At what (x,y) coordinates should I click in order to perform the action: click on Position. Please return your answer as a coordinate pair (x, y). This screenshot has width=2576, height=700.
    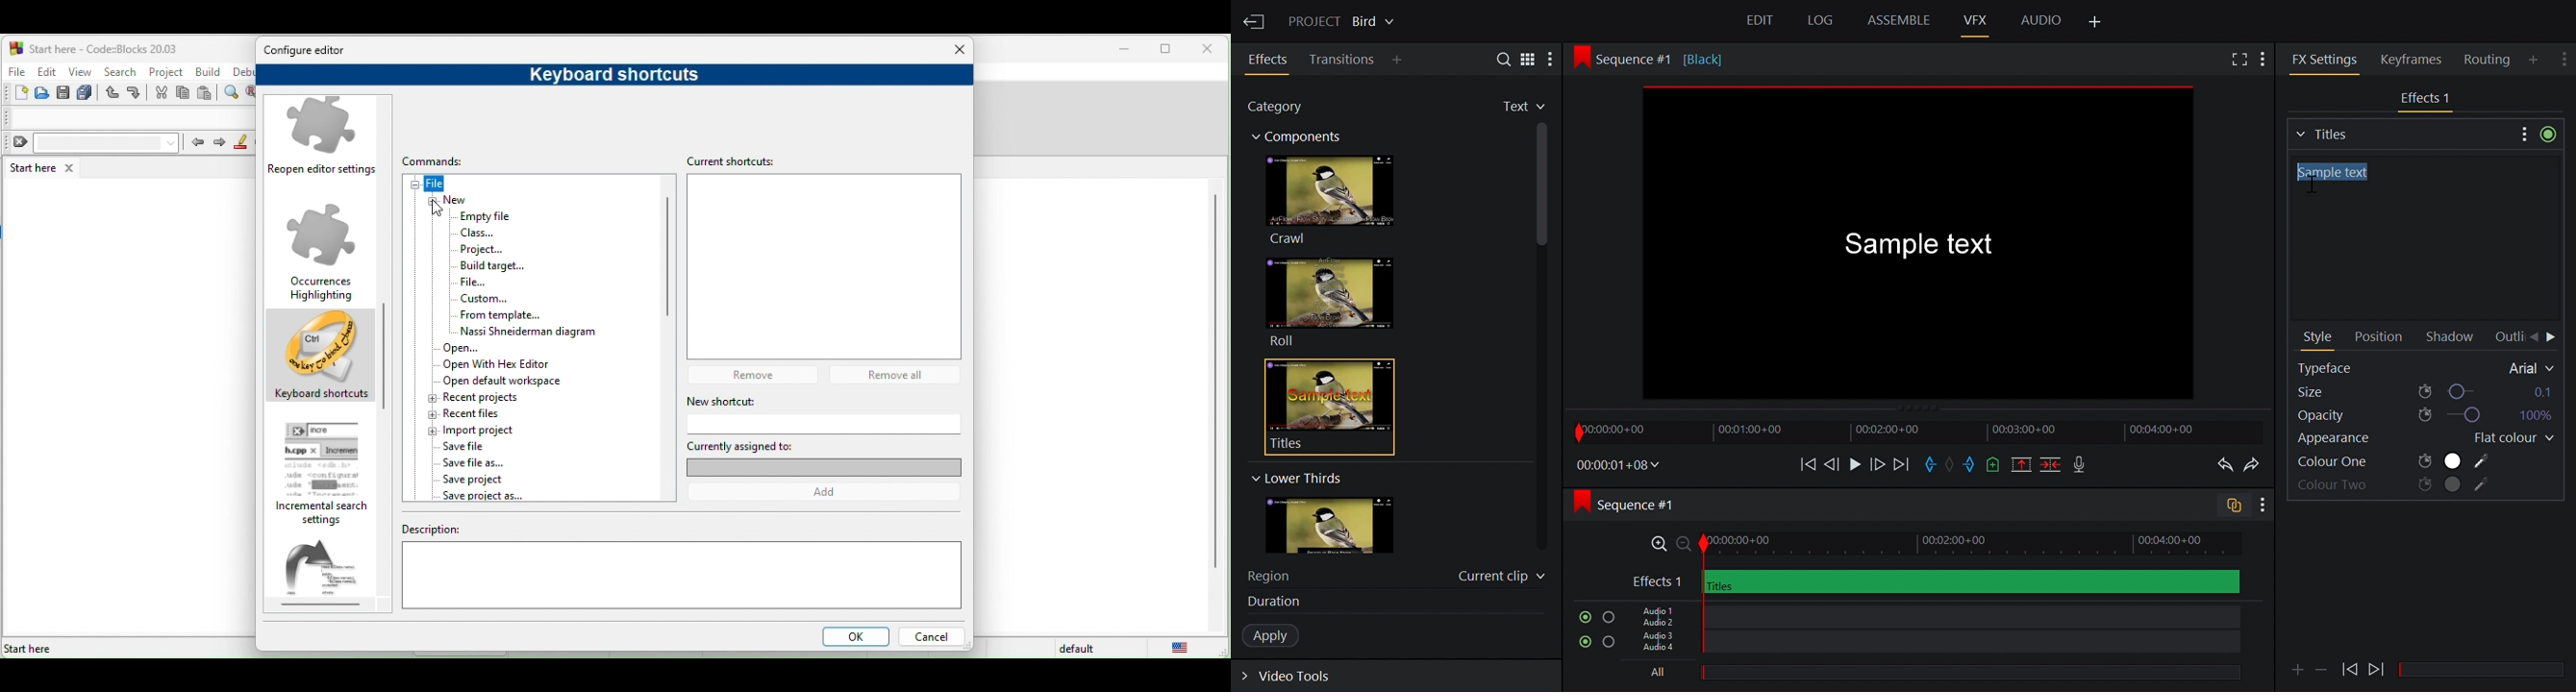
    Looking at the image, I should click on (2378, 338).